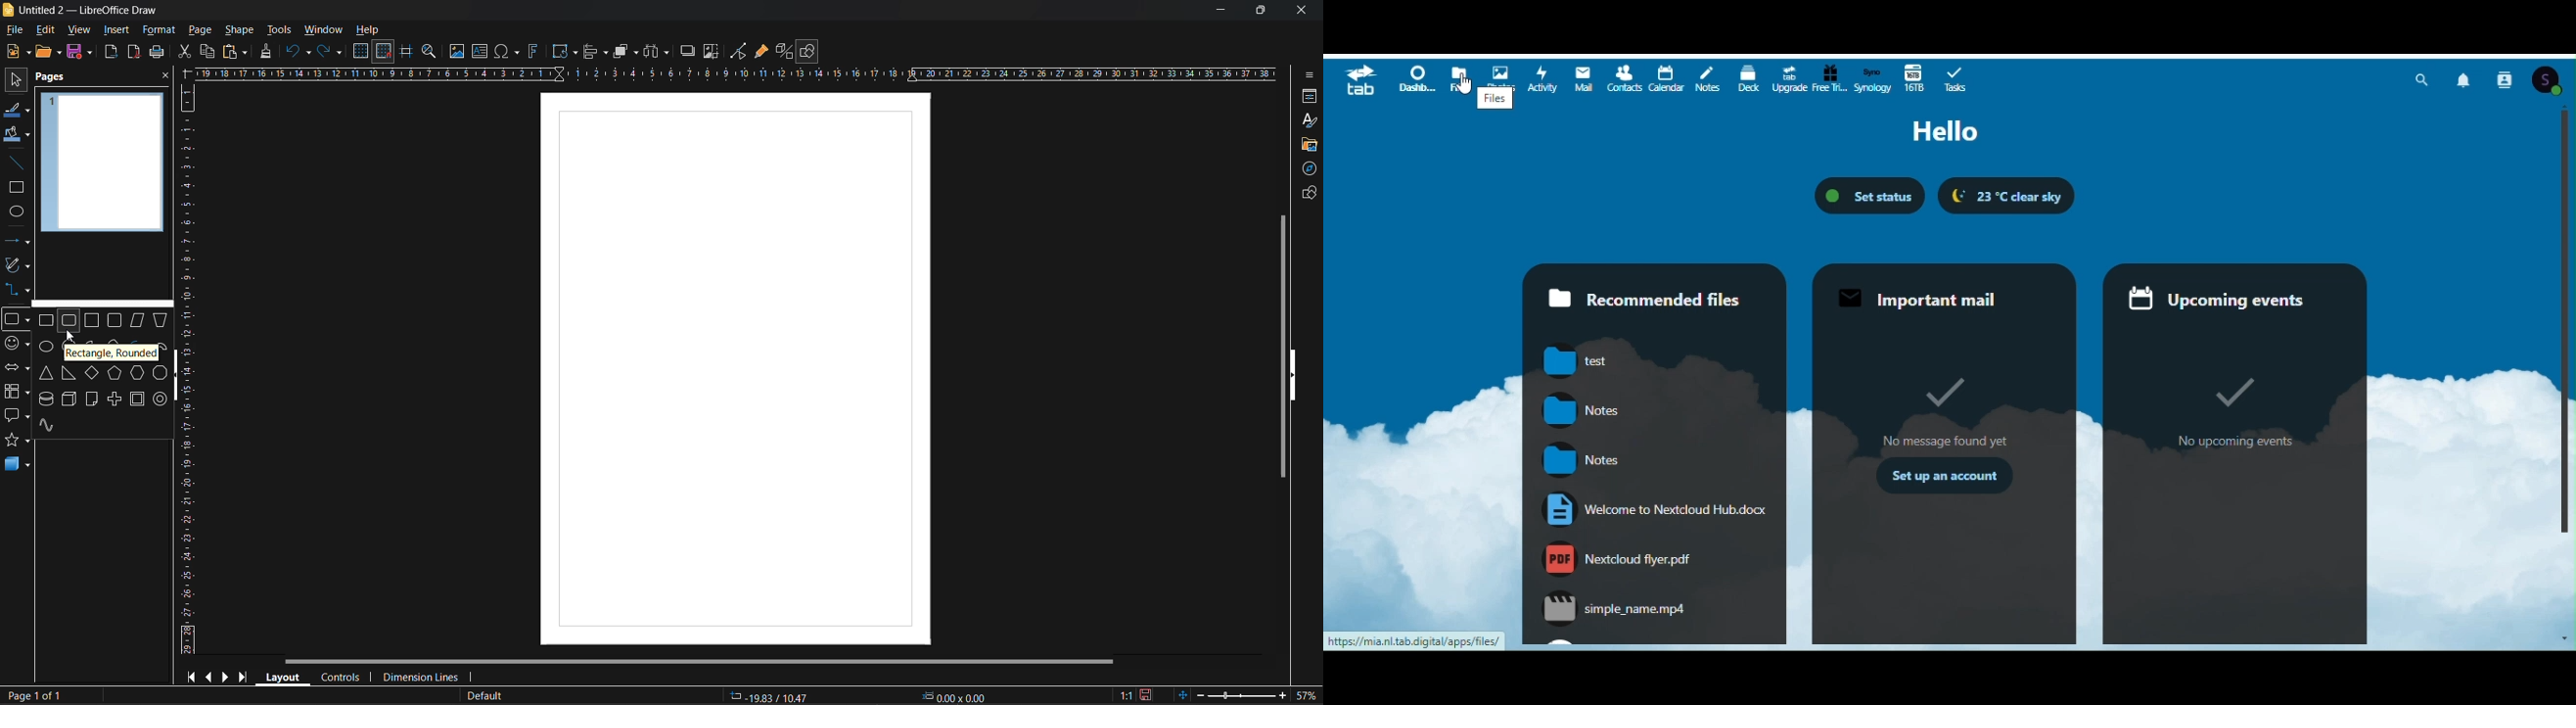 This screenshot has width=2576, height=728. I want to click on set up an account, so click(1942, 476).